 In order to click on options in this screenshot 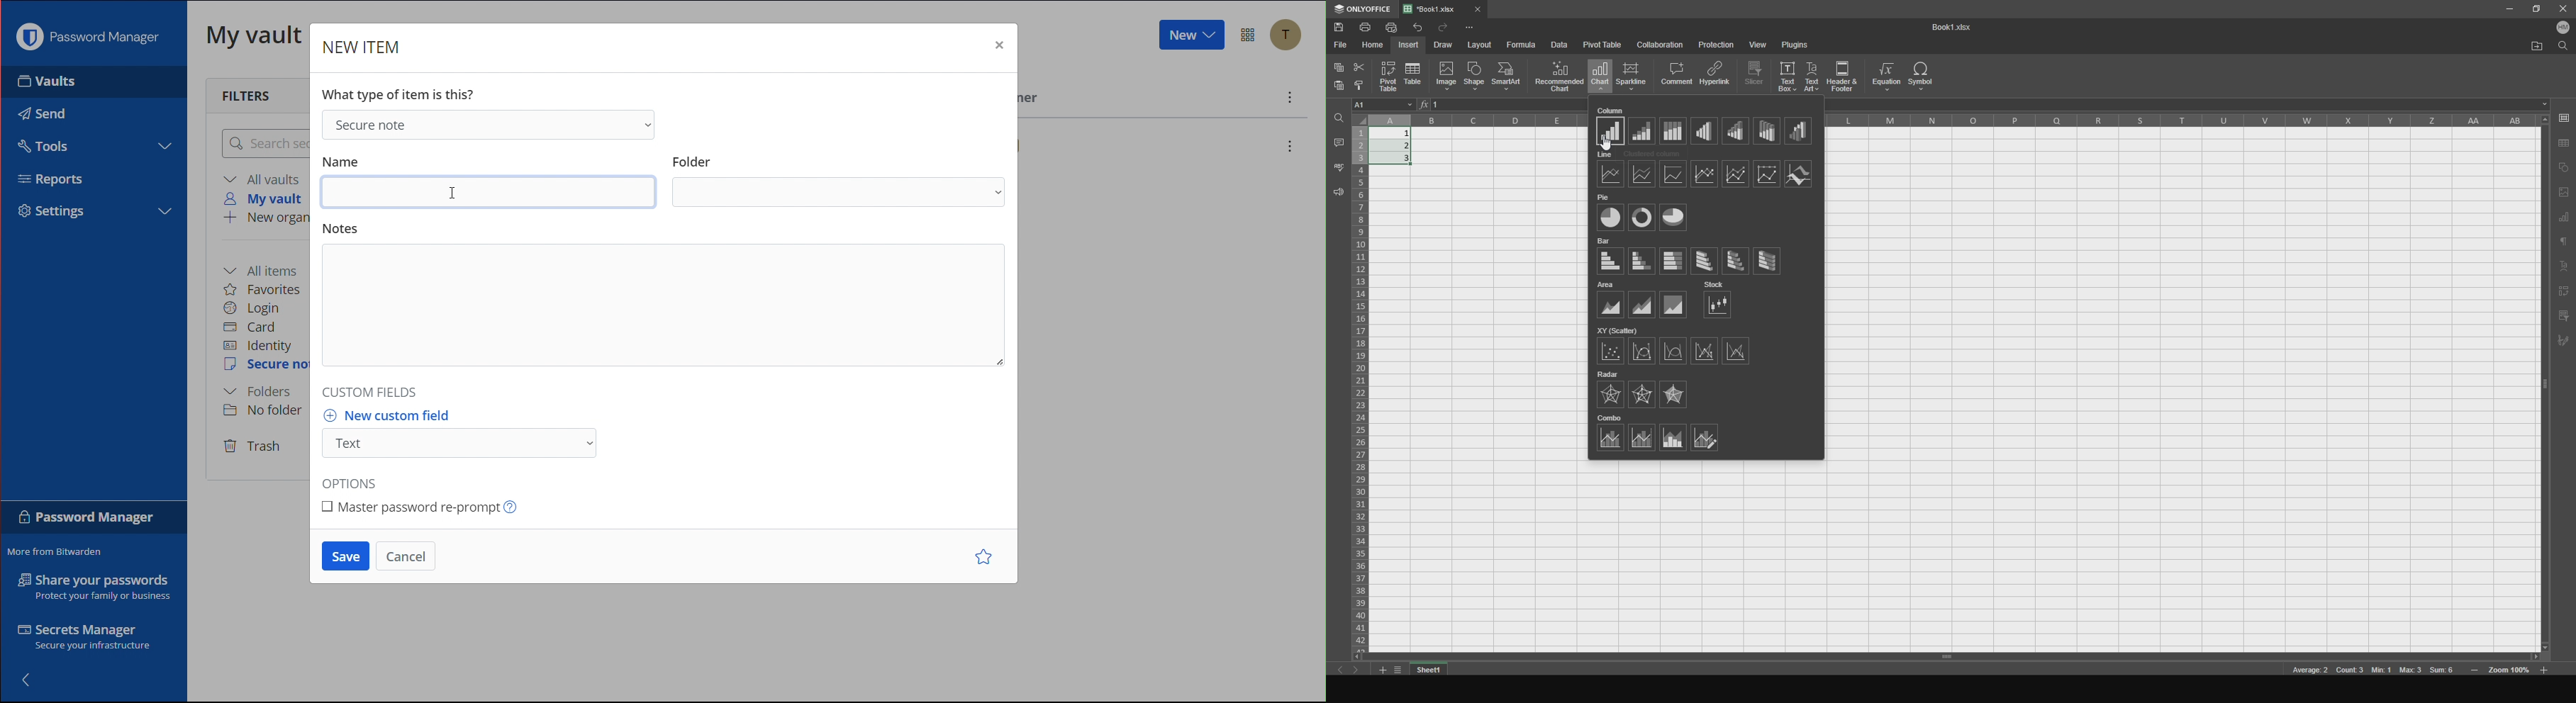, I will do `click(1480, 27)`.